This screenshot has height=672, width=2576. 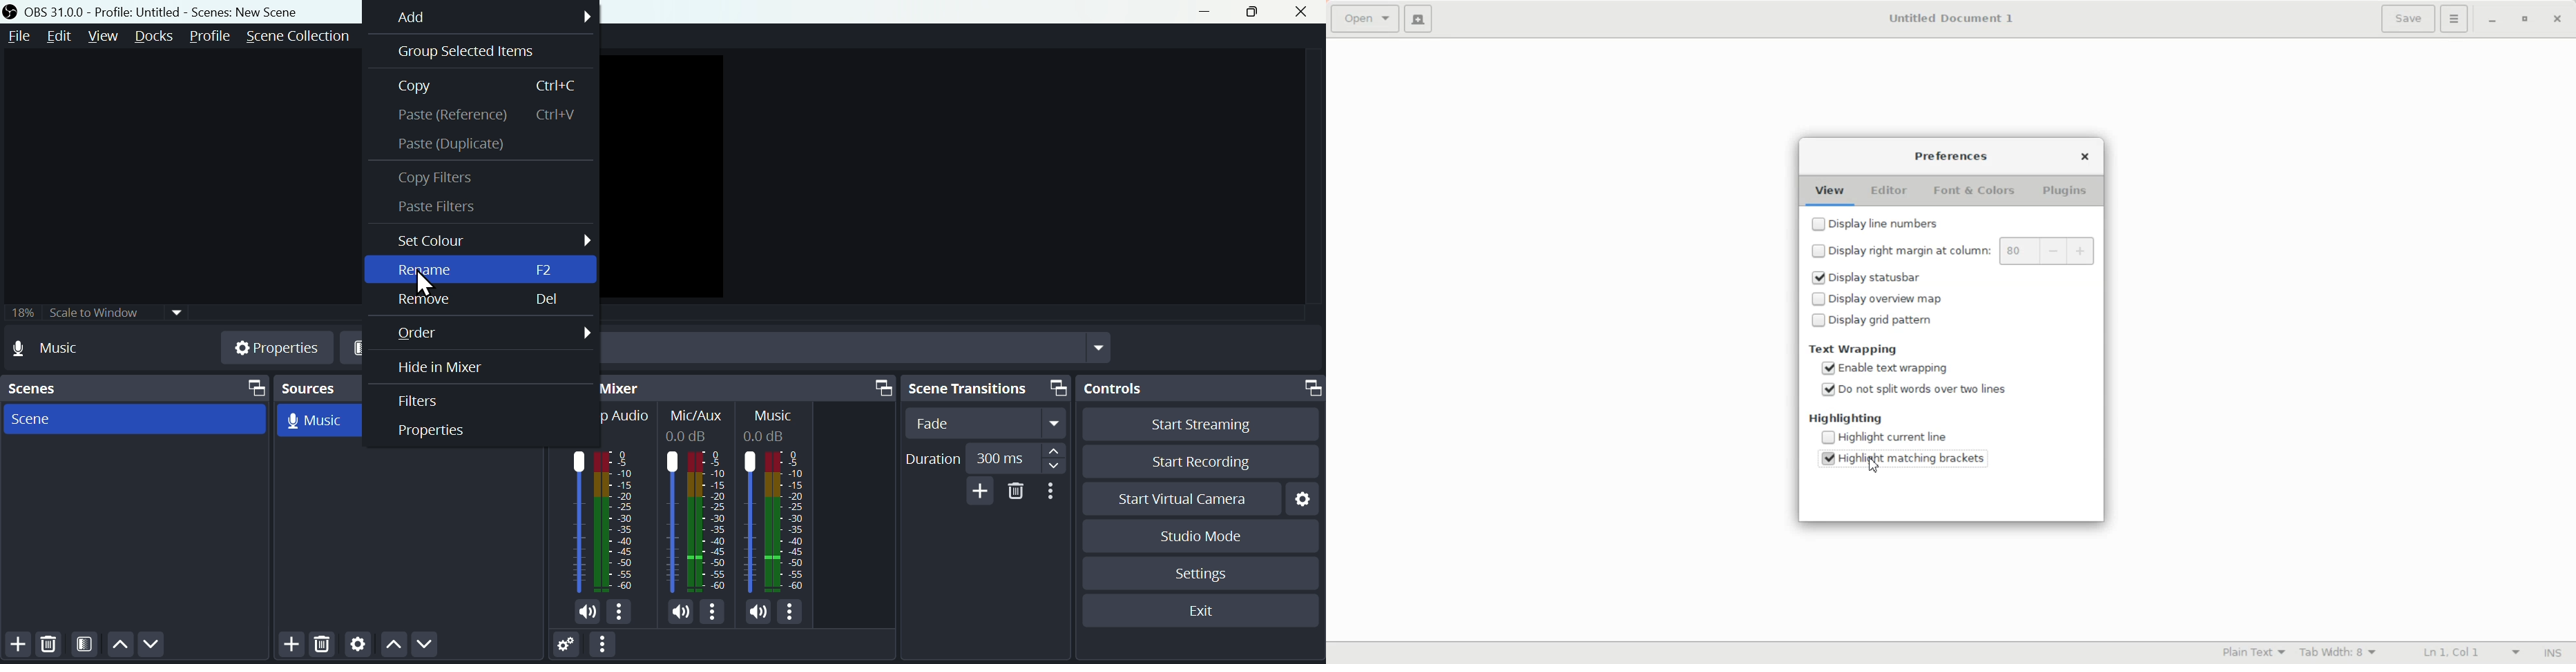 What do you see at coordinates (427, 645) in the screenshot?
I see `Move down` at bounding box center [427, 645].